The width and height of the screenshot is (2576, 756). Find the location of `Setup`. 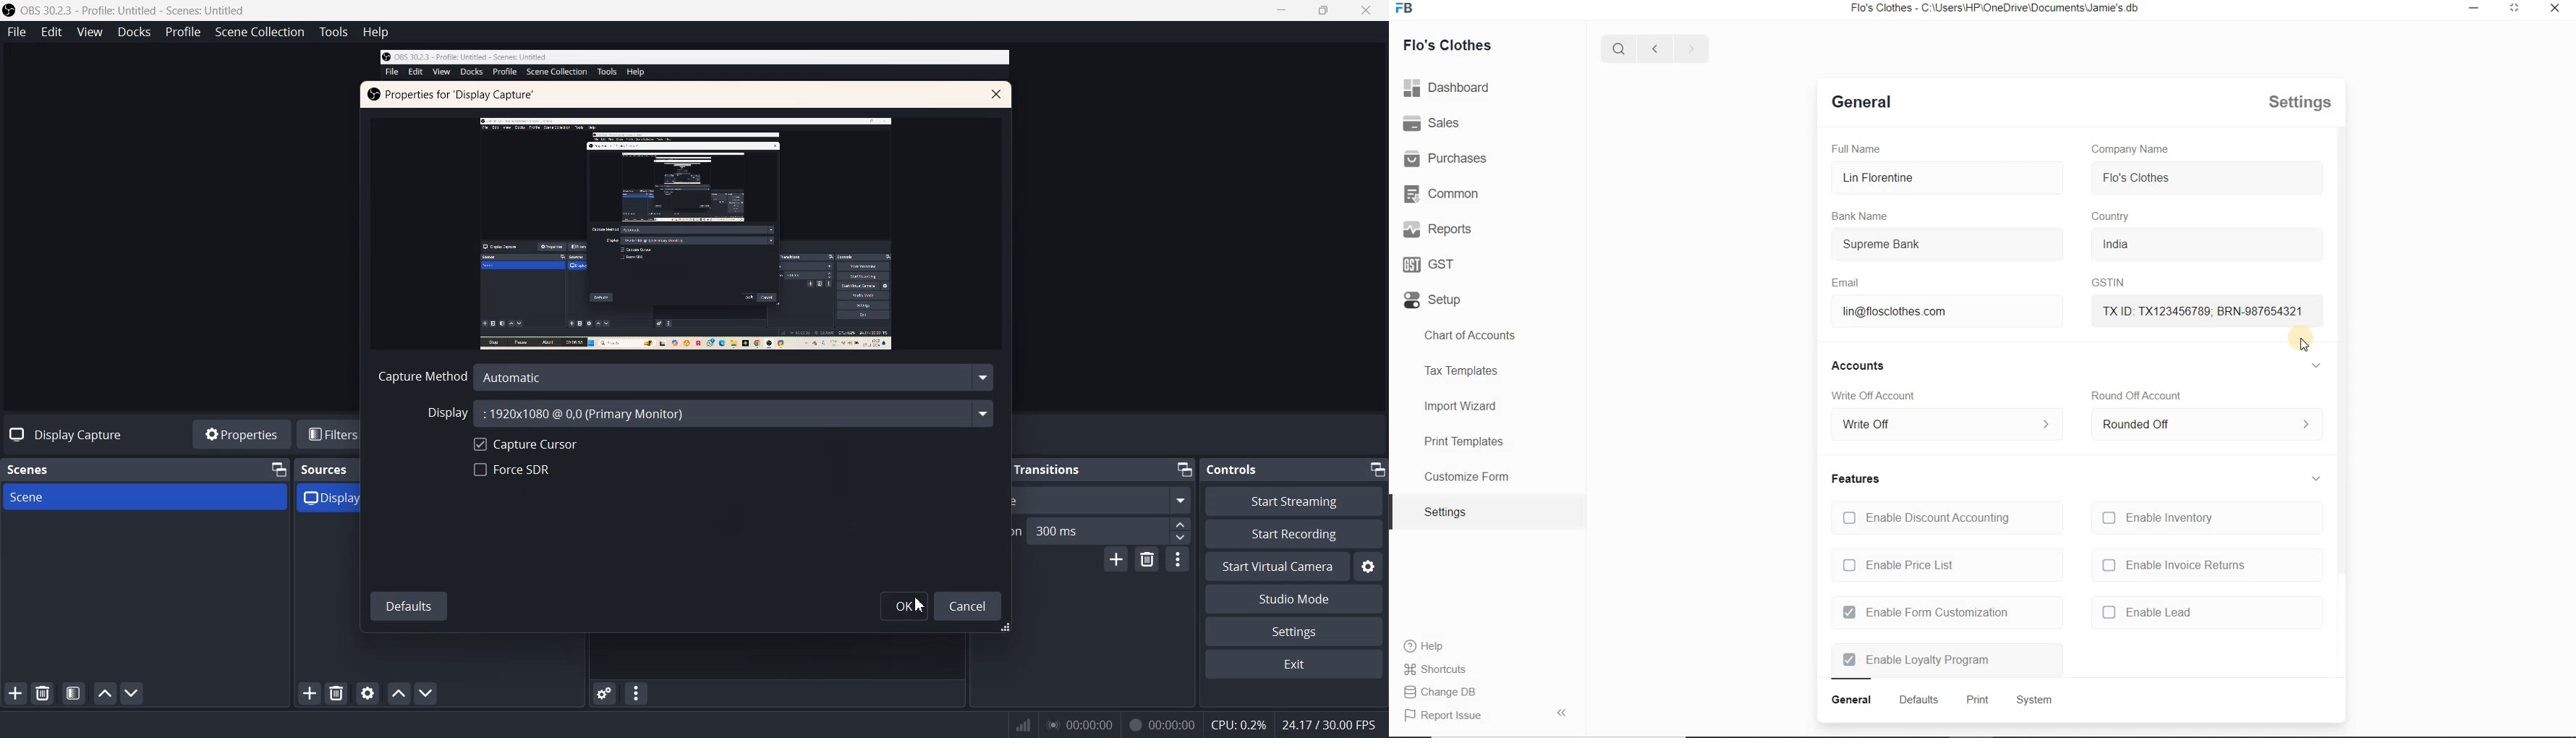

Setup is located at coordinates (1436, 298).